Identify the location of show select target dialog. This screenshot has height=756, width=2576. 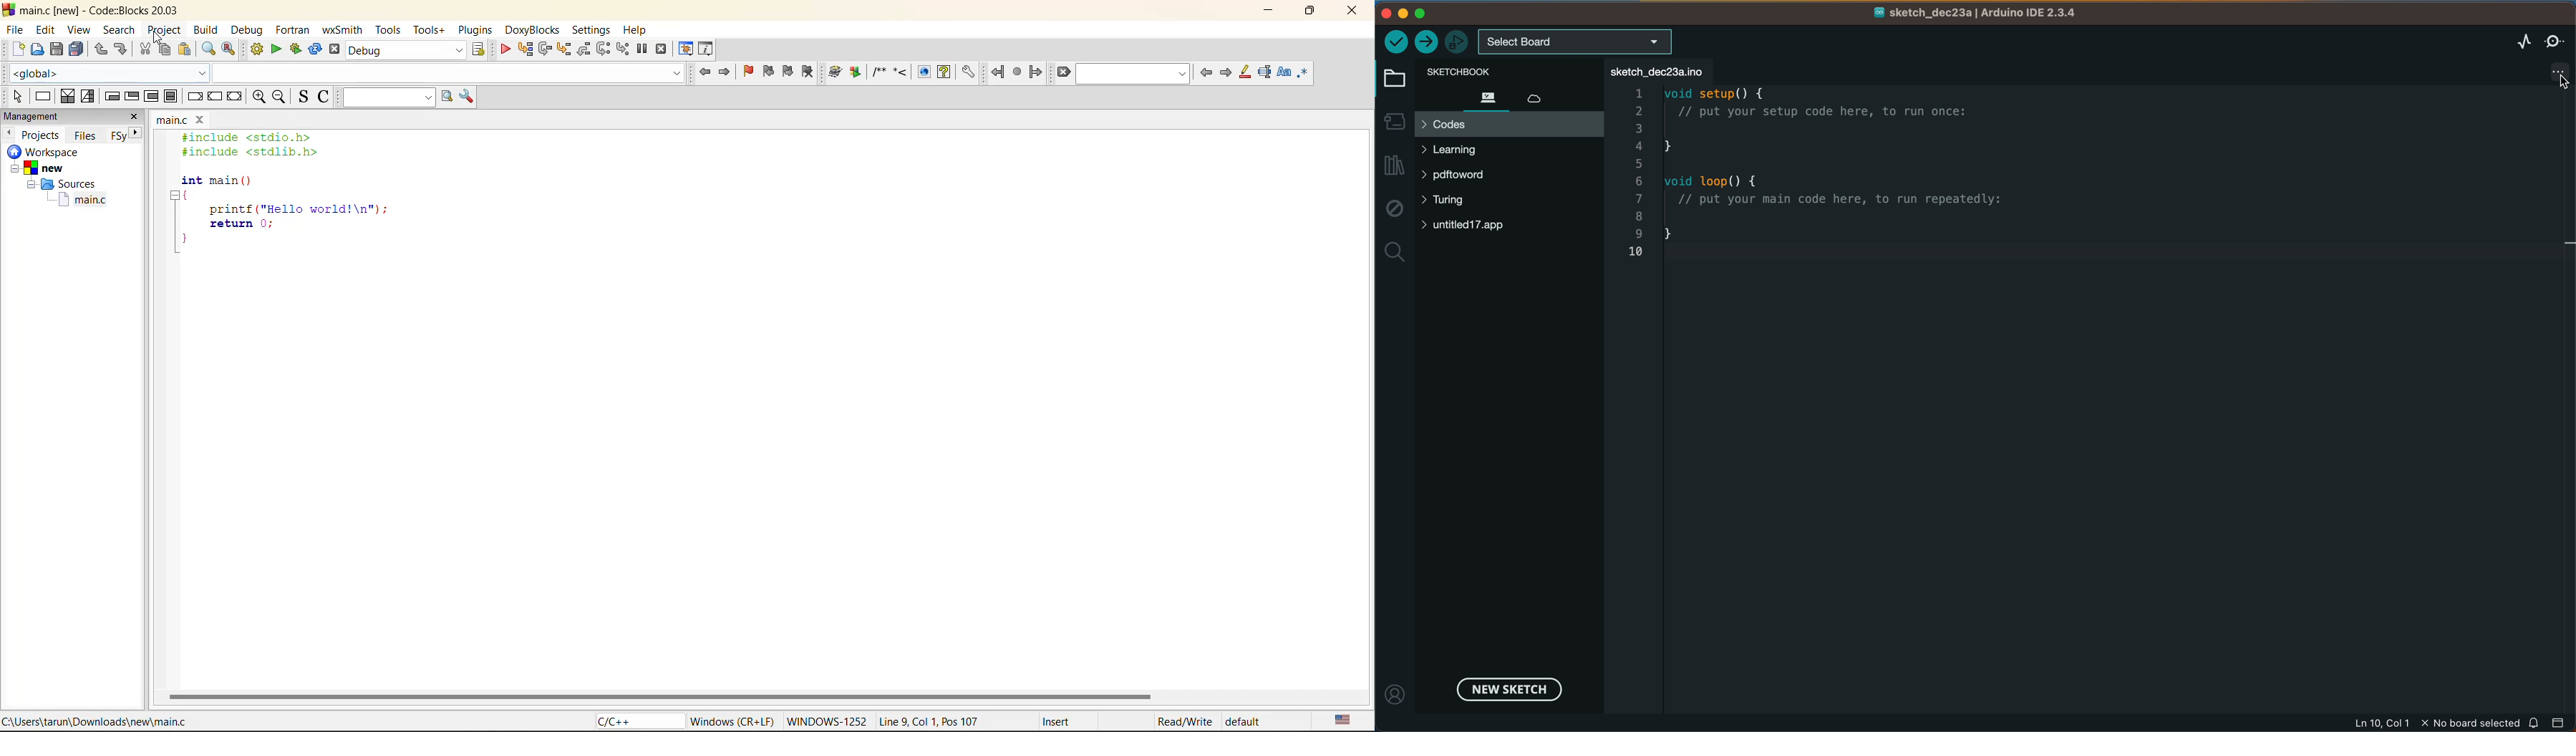
(478, 48).